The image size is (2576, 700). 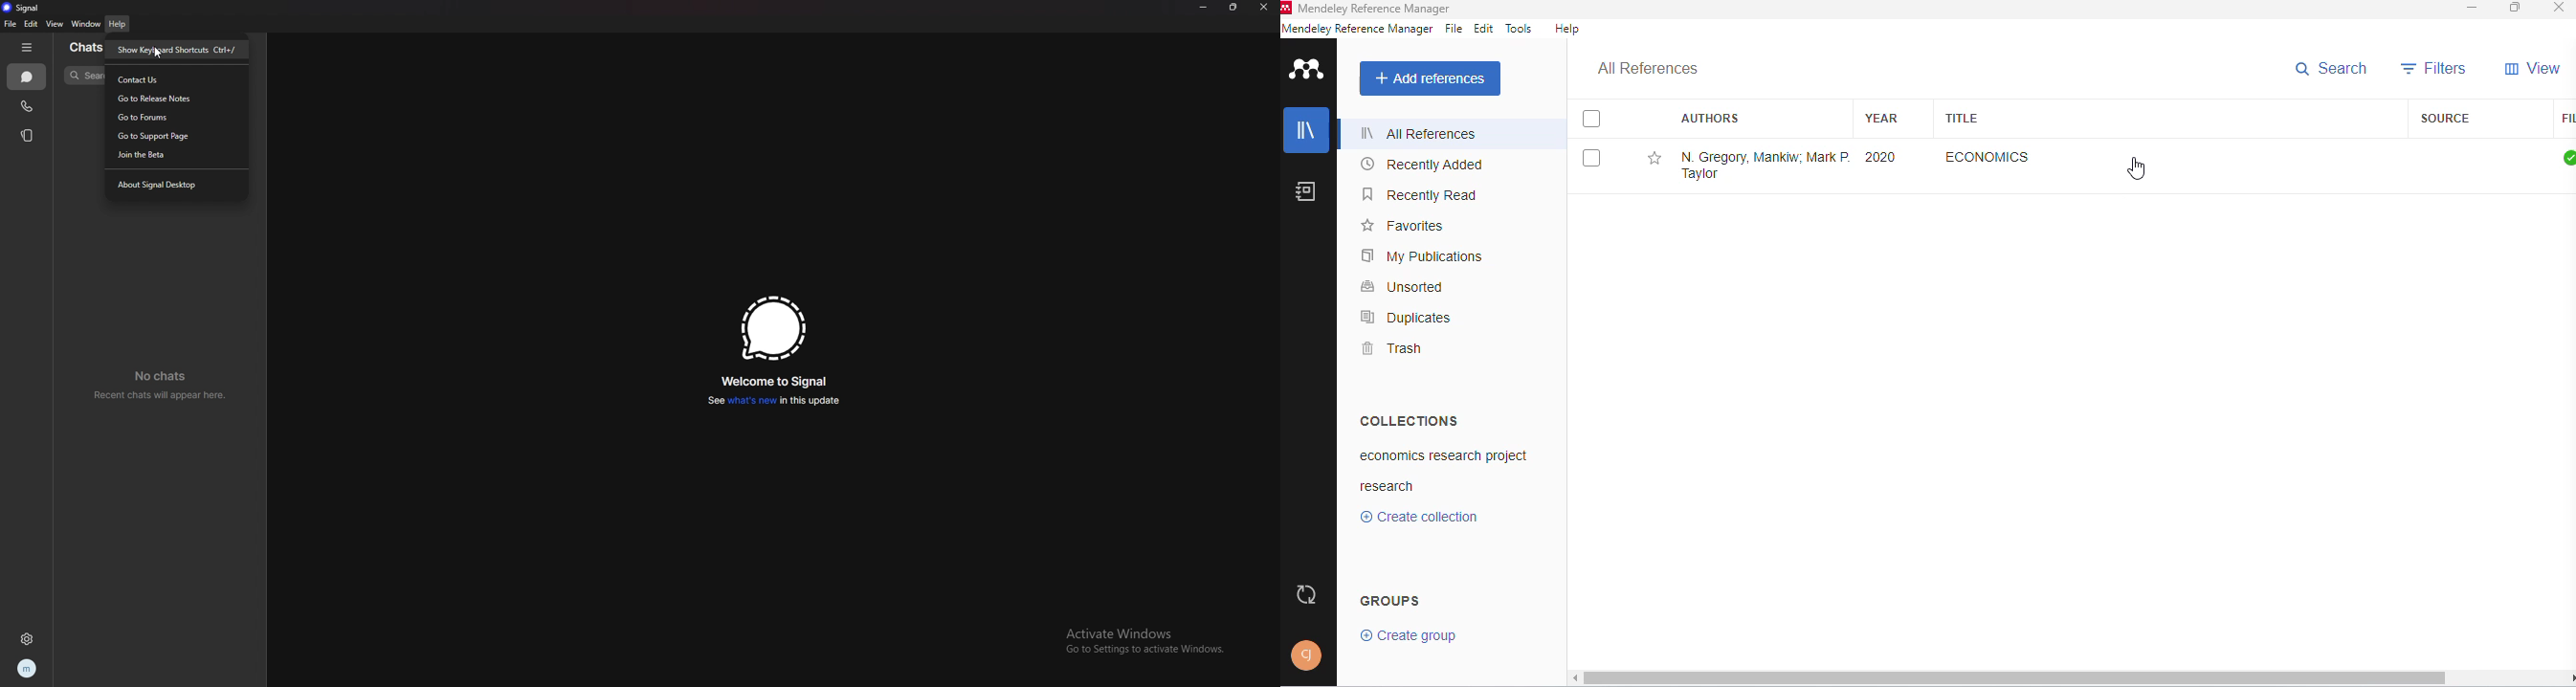 What do you see at coordinates (1410, 420) in the screenshot?
I see `collections` at bounding box center [1410, 420].